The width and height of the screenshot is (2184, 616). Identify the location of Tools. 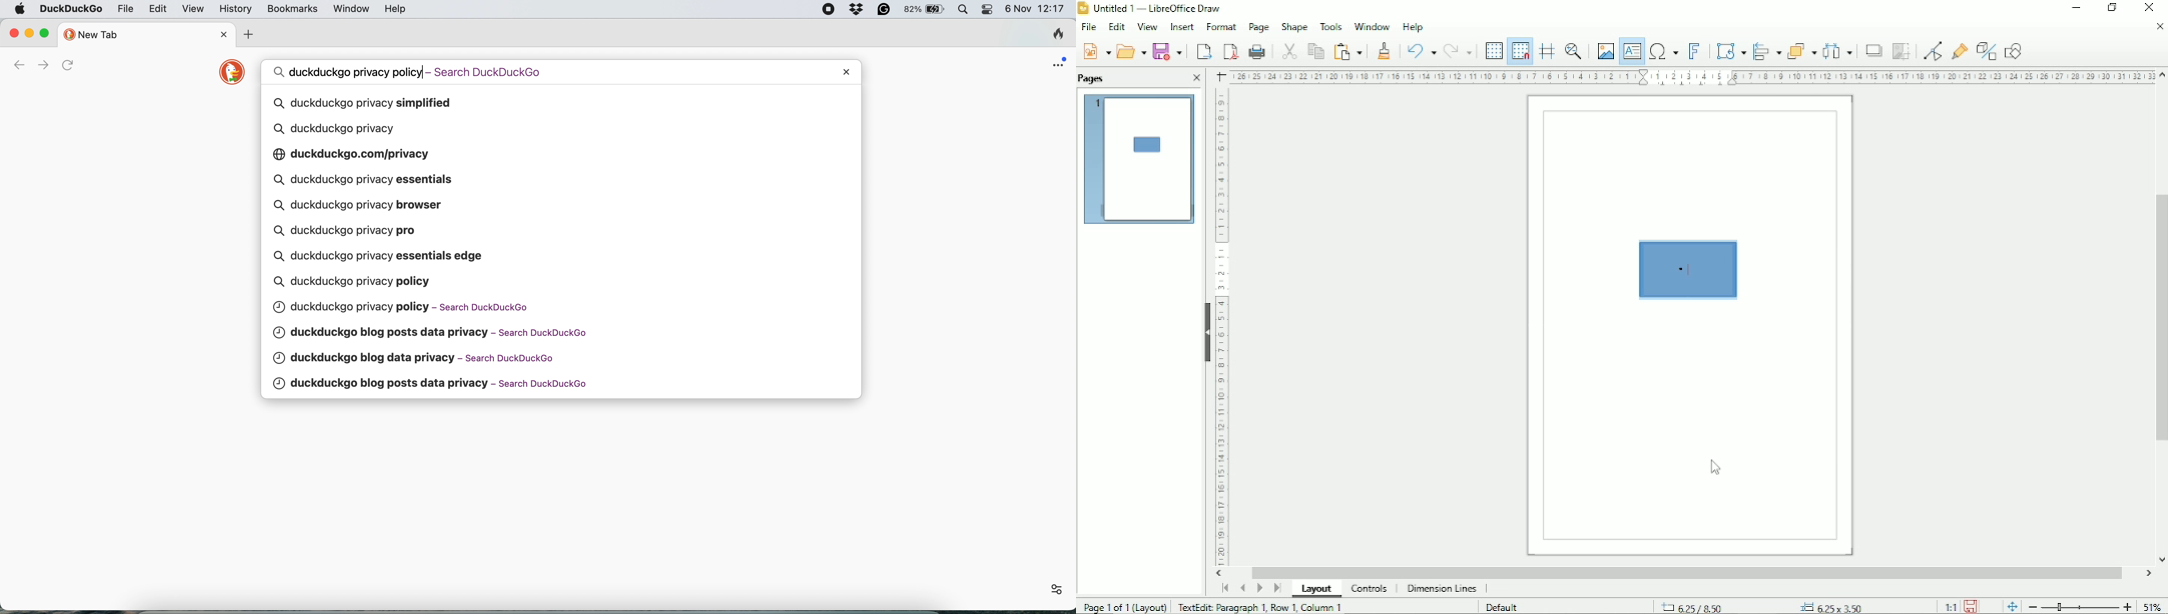
(1330, 26).